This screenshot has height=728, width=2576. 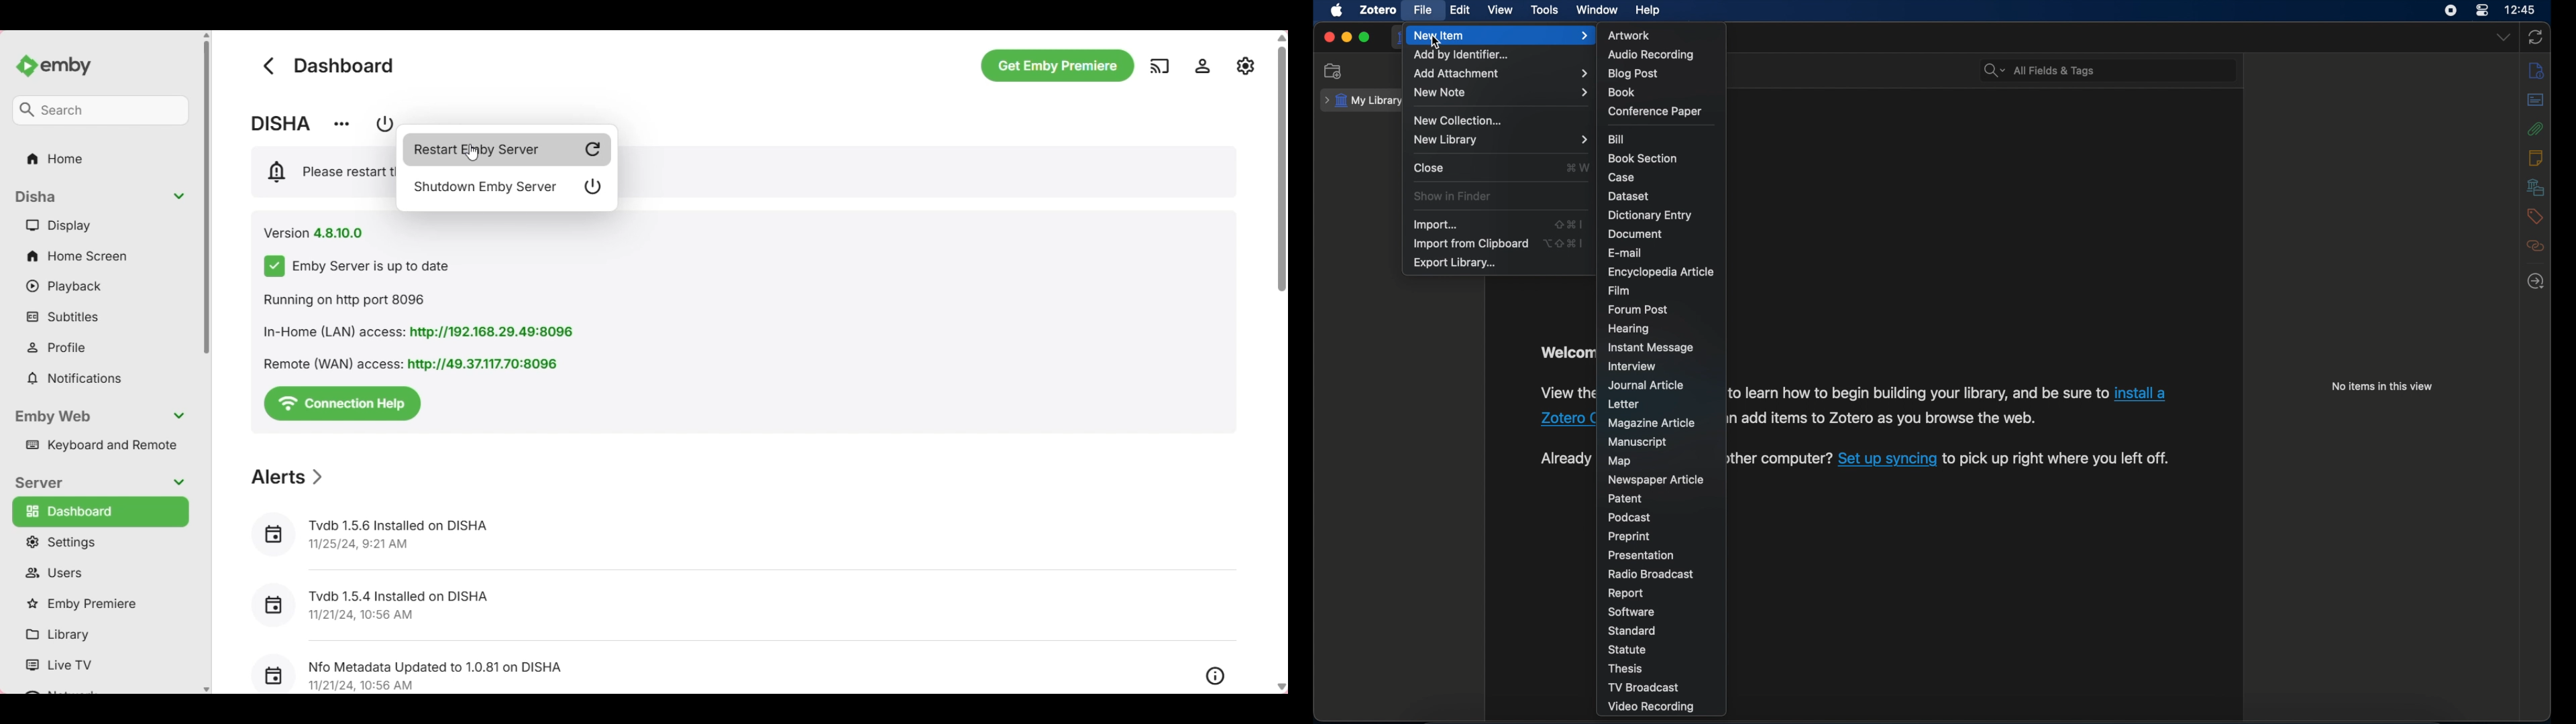 I want to click on cursor, so click(x=1436, y=42).